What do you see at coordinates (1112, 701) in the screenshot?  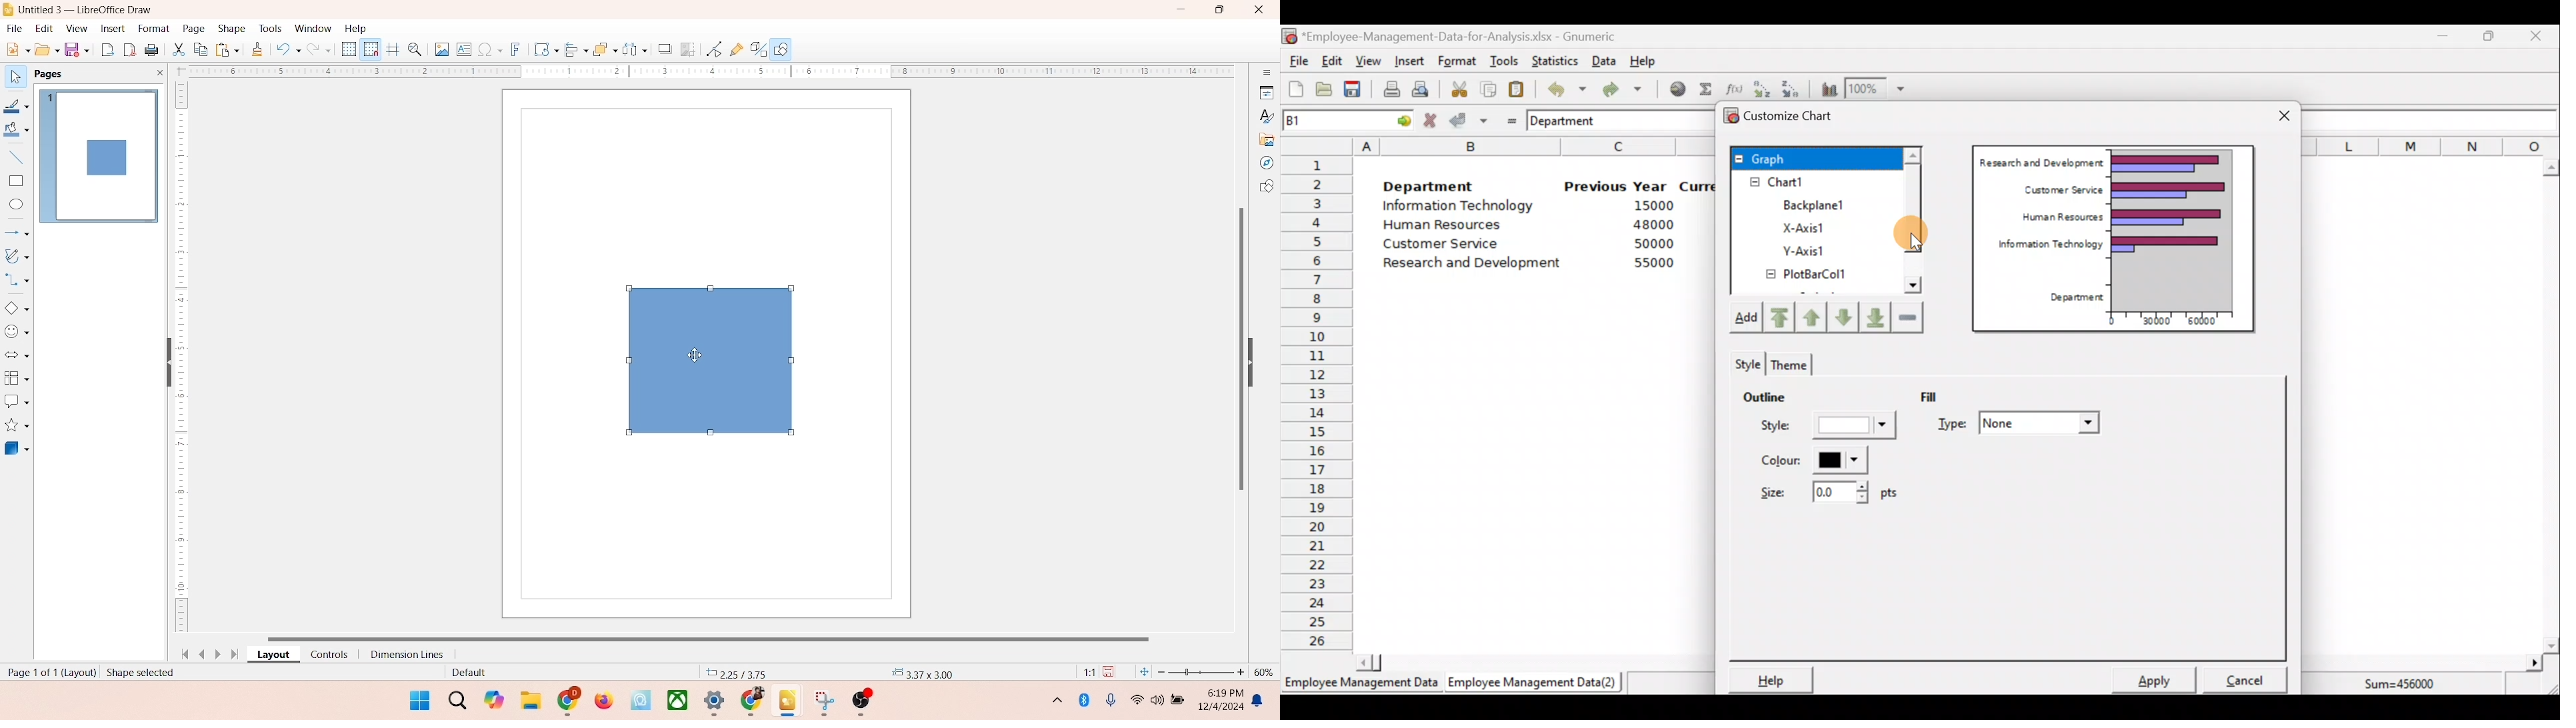 I see `microphone` at bounding box center [1112, 701].